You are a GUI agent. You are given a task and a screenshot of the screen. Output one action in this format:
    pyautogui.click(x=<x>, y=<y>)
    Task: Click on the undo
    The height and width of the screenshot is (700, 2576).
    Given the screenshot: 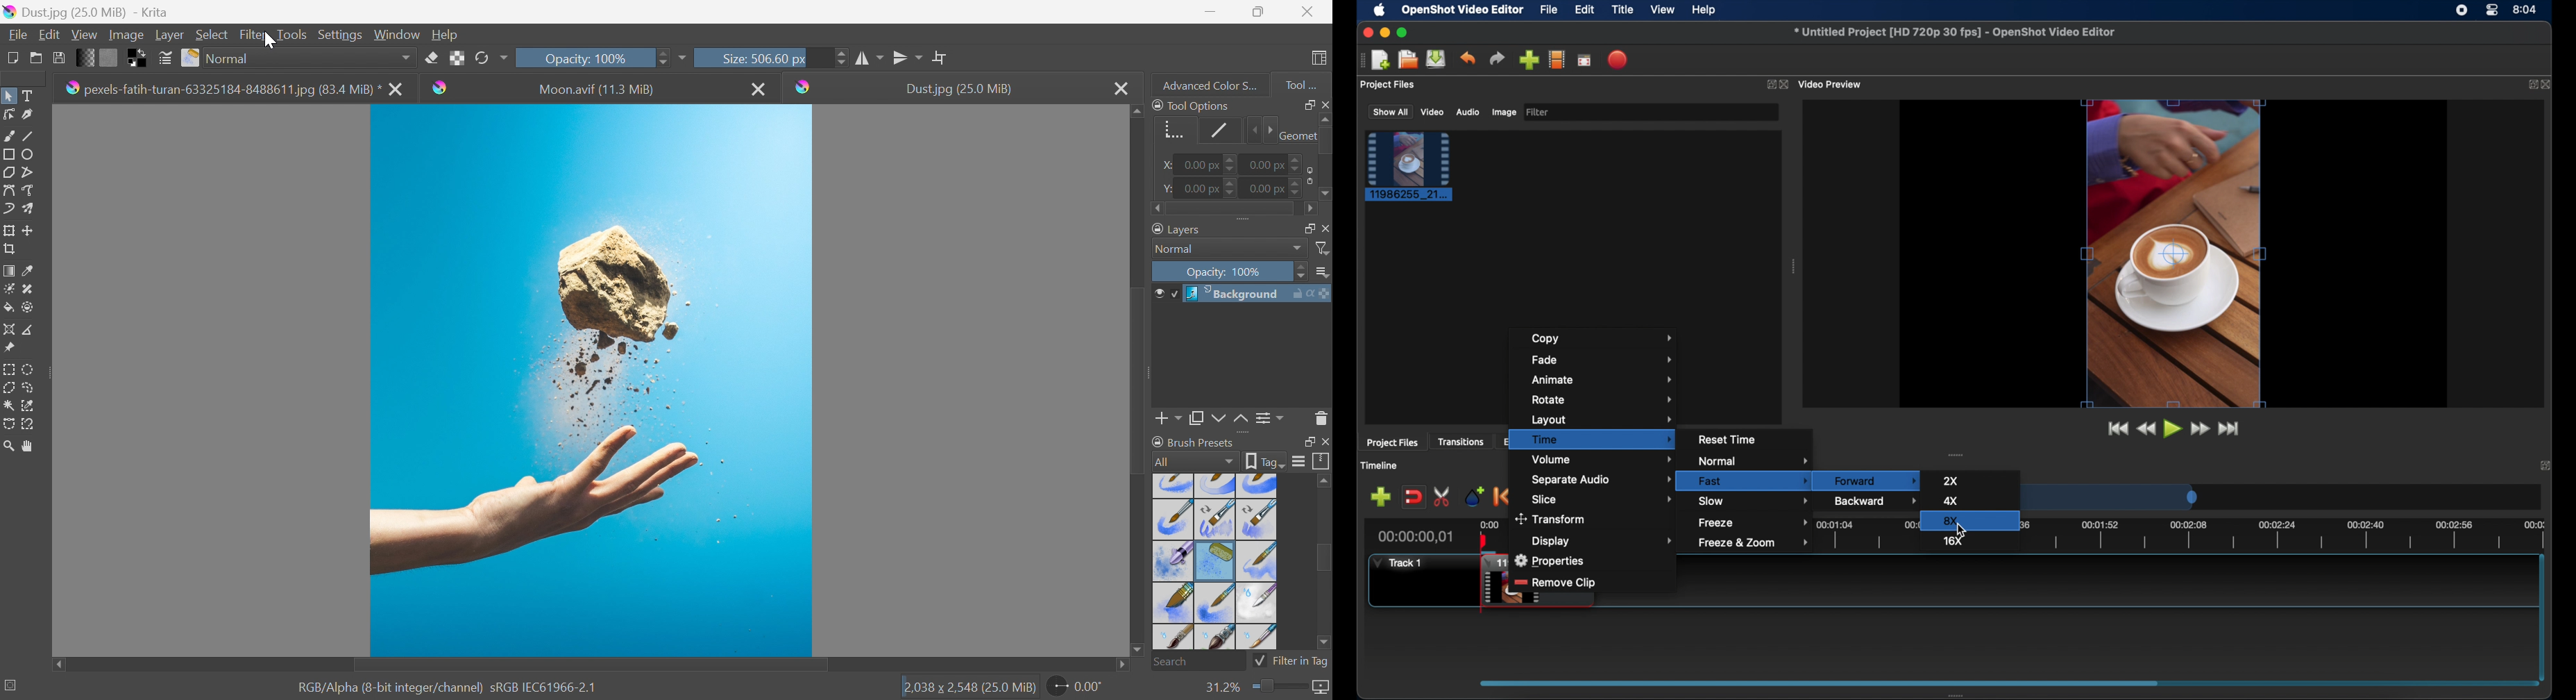 What is the action you would take?
    pyautogui.click(x=1468, y=58)
    